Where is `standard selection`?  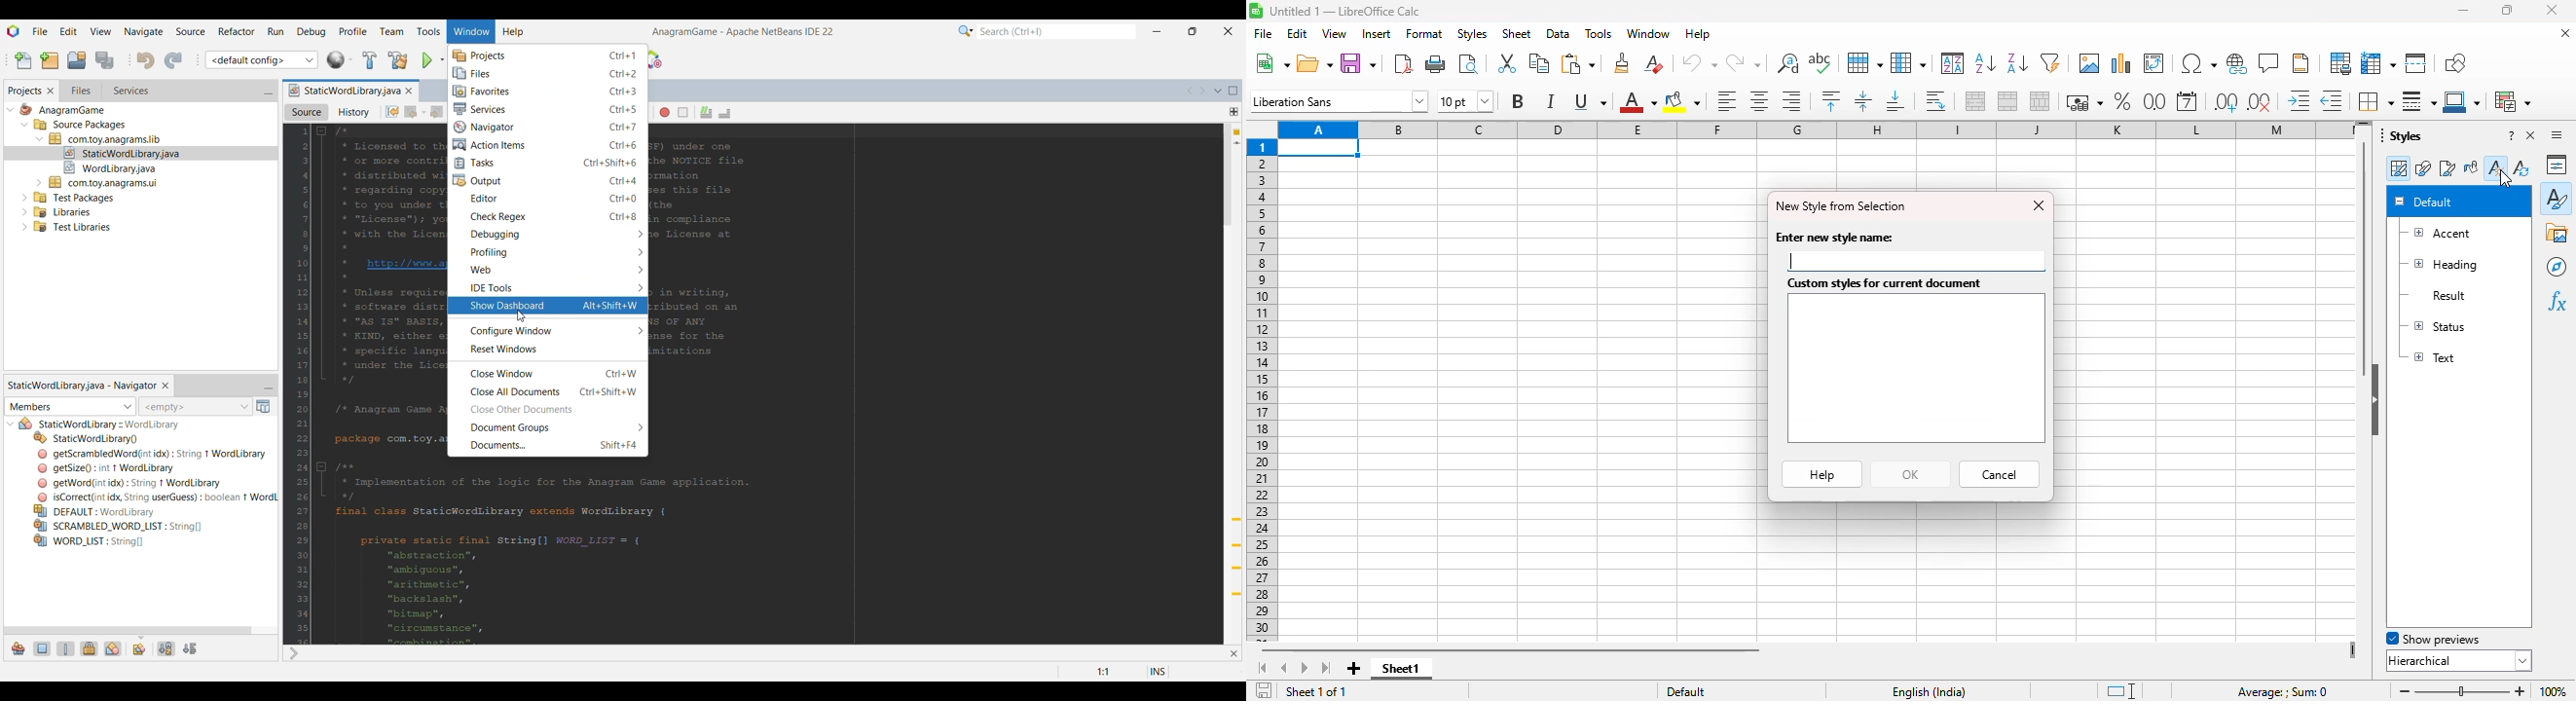 standard selection is located at coordinates (2120, 691).